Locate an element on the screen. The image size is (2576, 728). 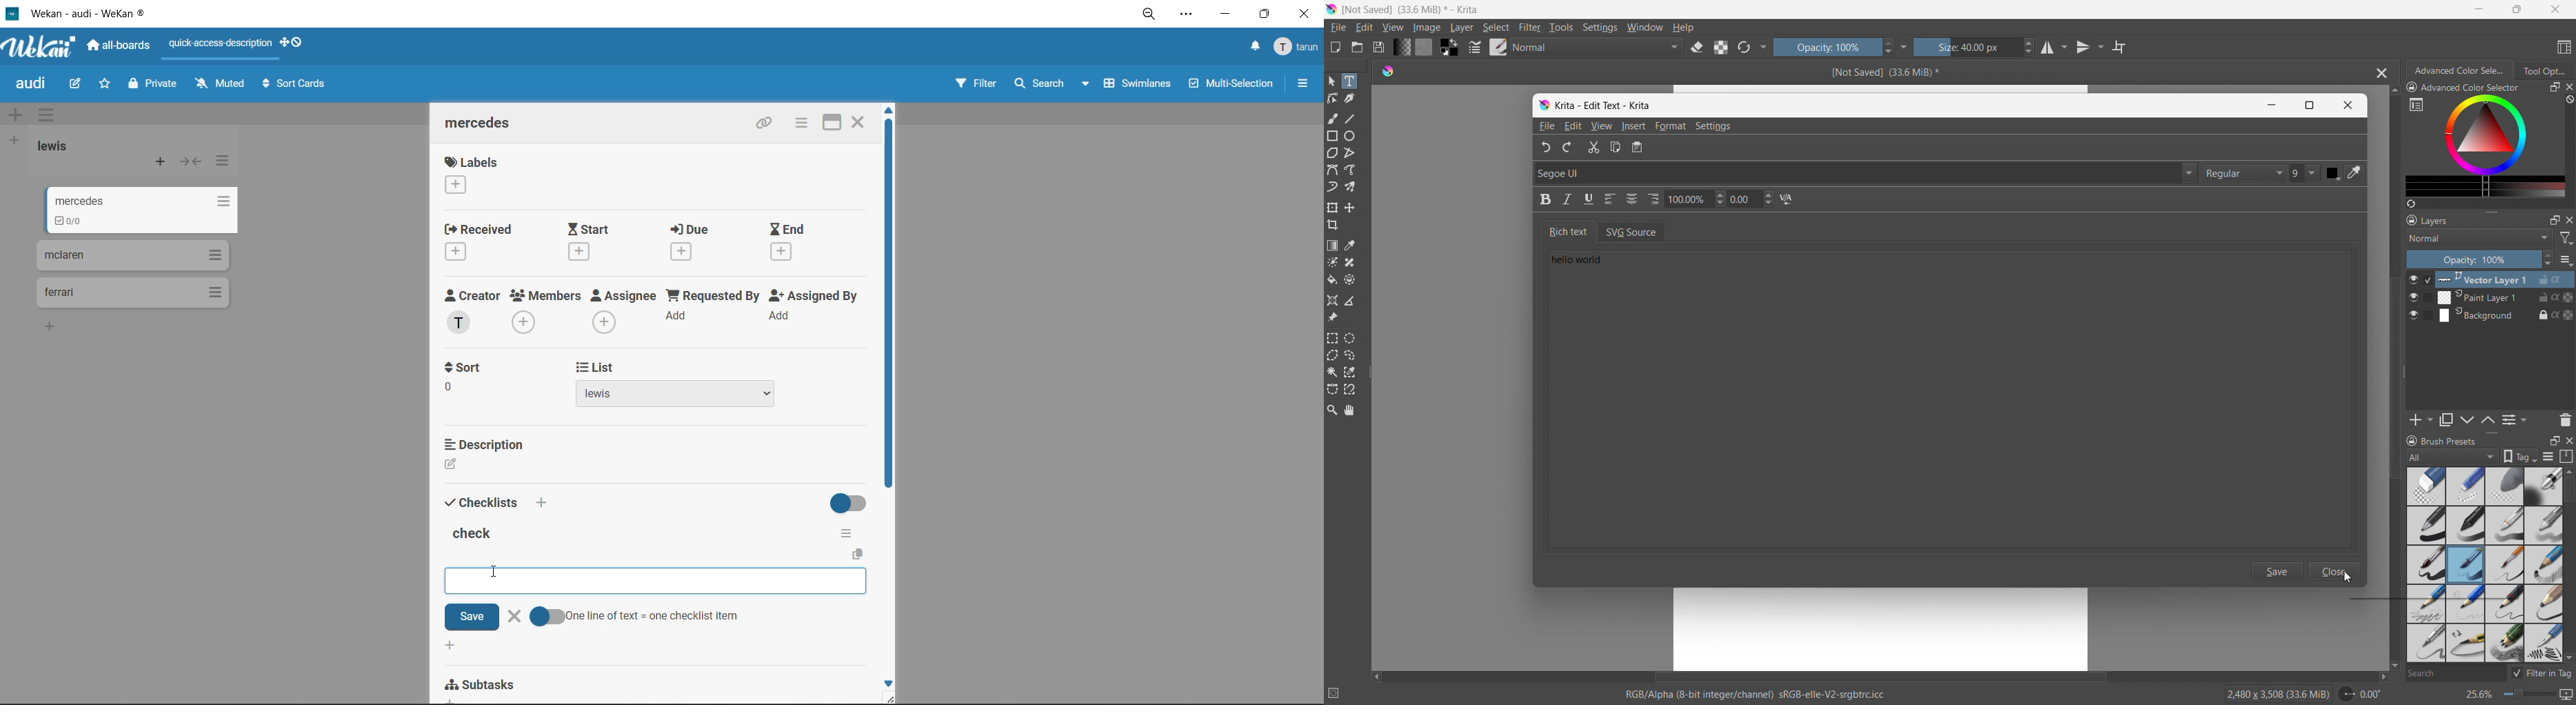
sidebar is located at coordinates (1303, 83).